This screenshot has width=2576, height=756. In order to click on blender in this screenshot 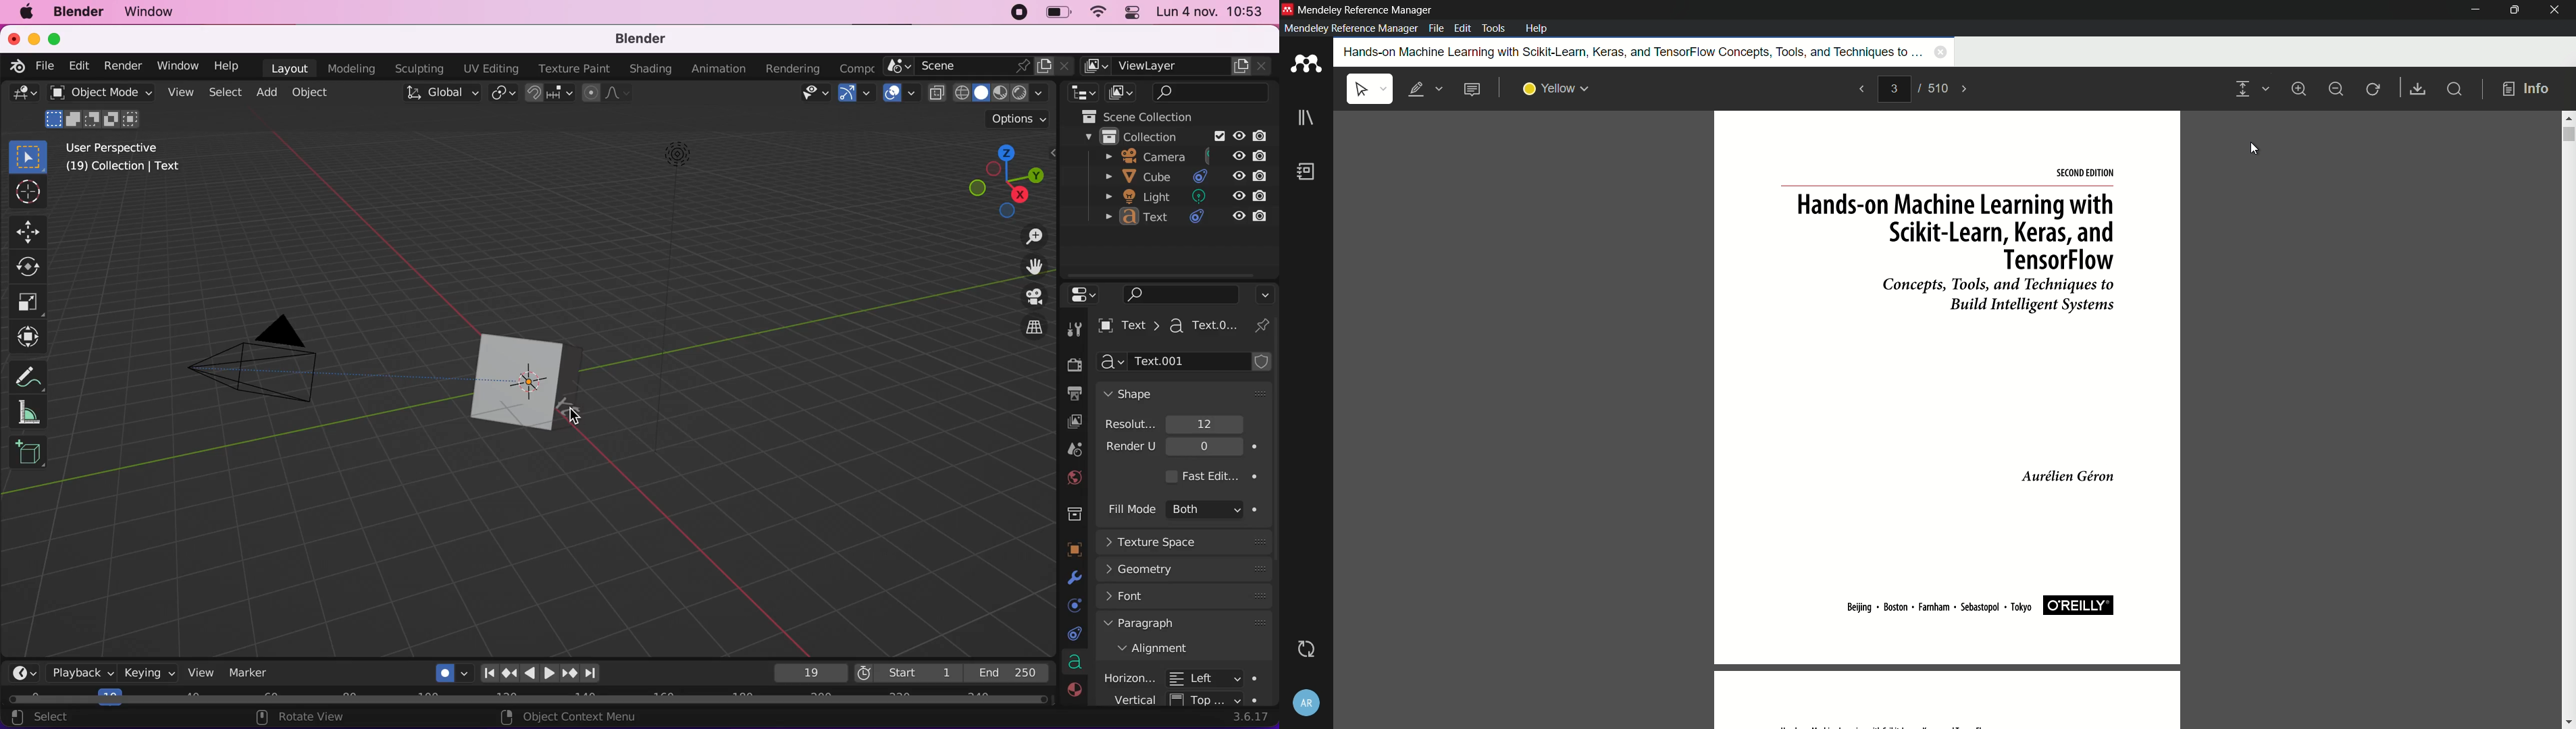, I will do `click(650, 38)`.